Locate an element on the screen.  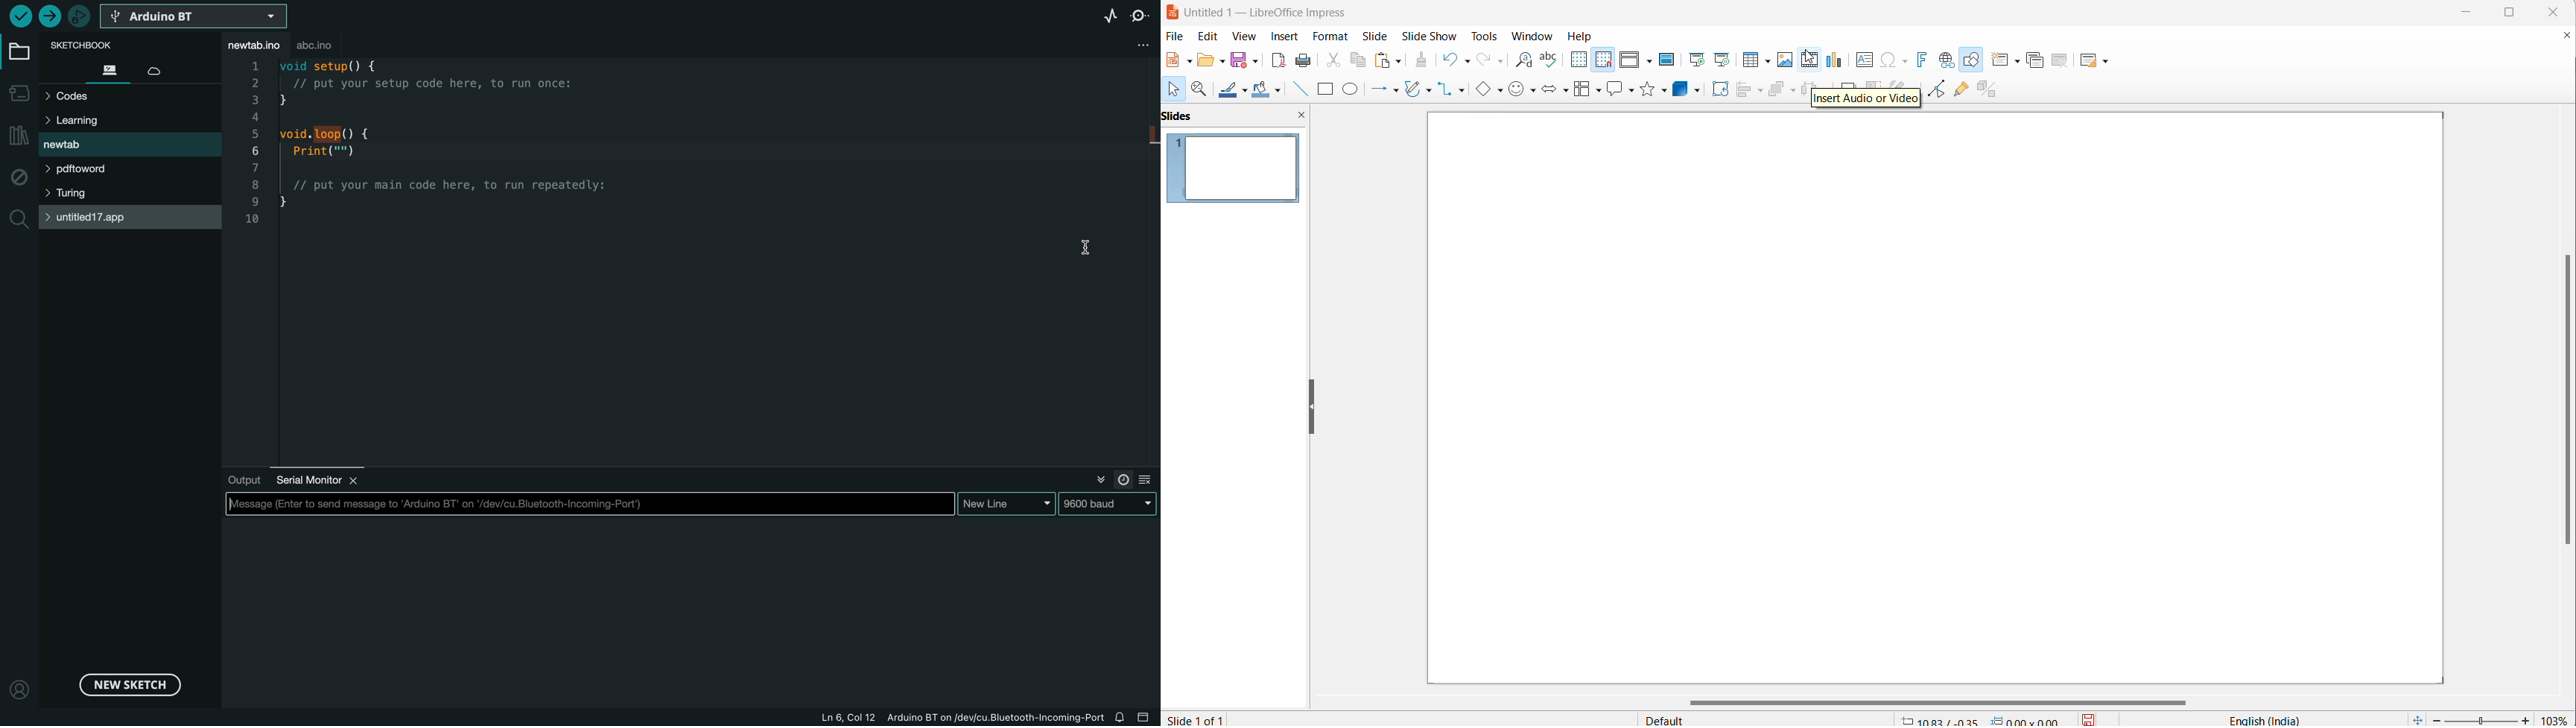
line is located at coordinates (1298, 90).